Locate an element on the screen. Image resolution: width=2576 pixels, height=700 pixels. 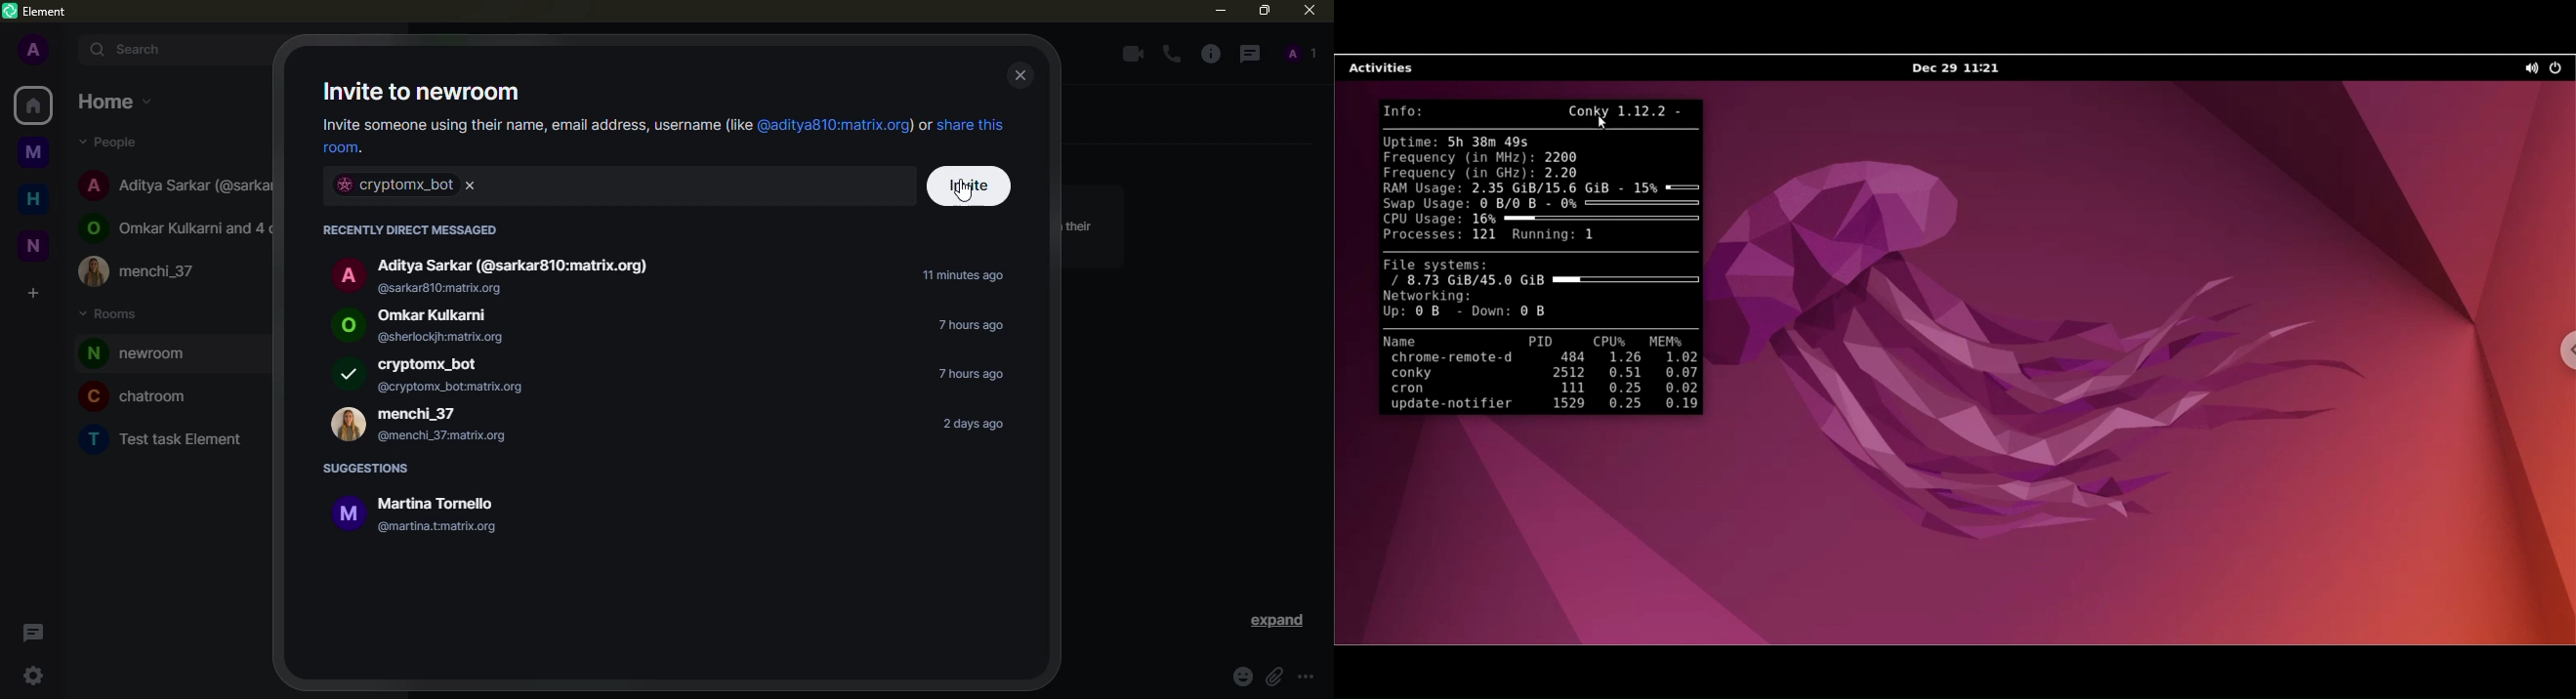
time is located at coordinates (956, 377).